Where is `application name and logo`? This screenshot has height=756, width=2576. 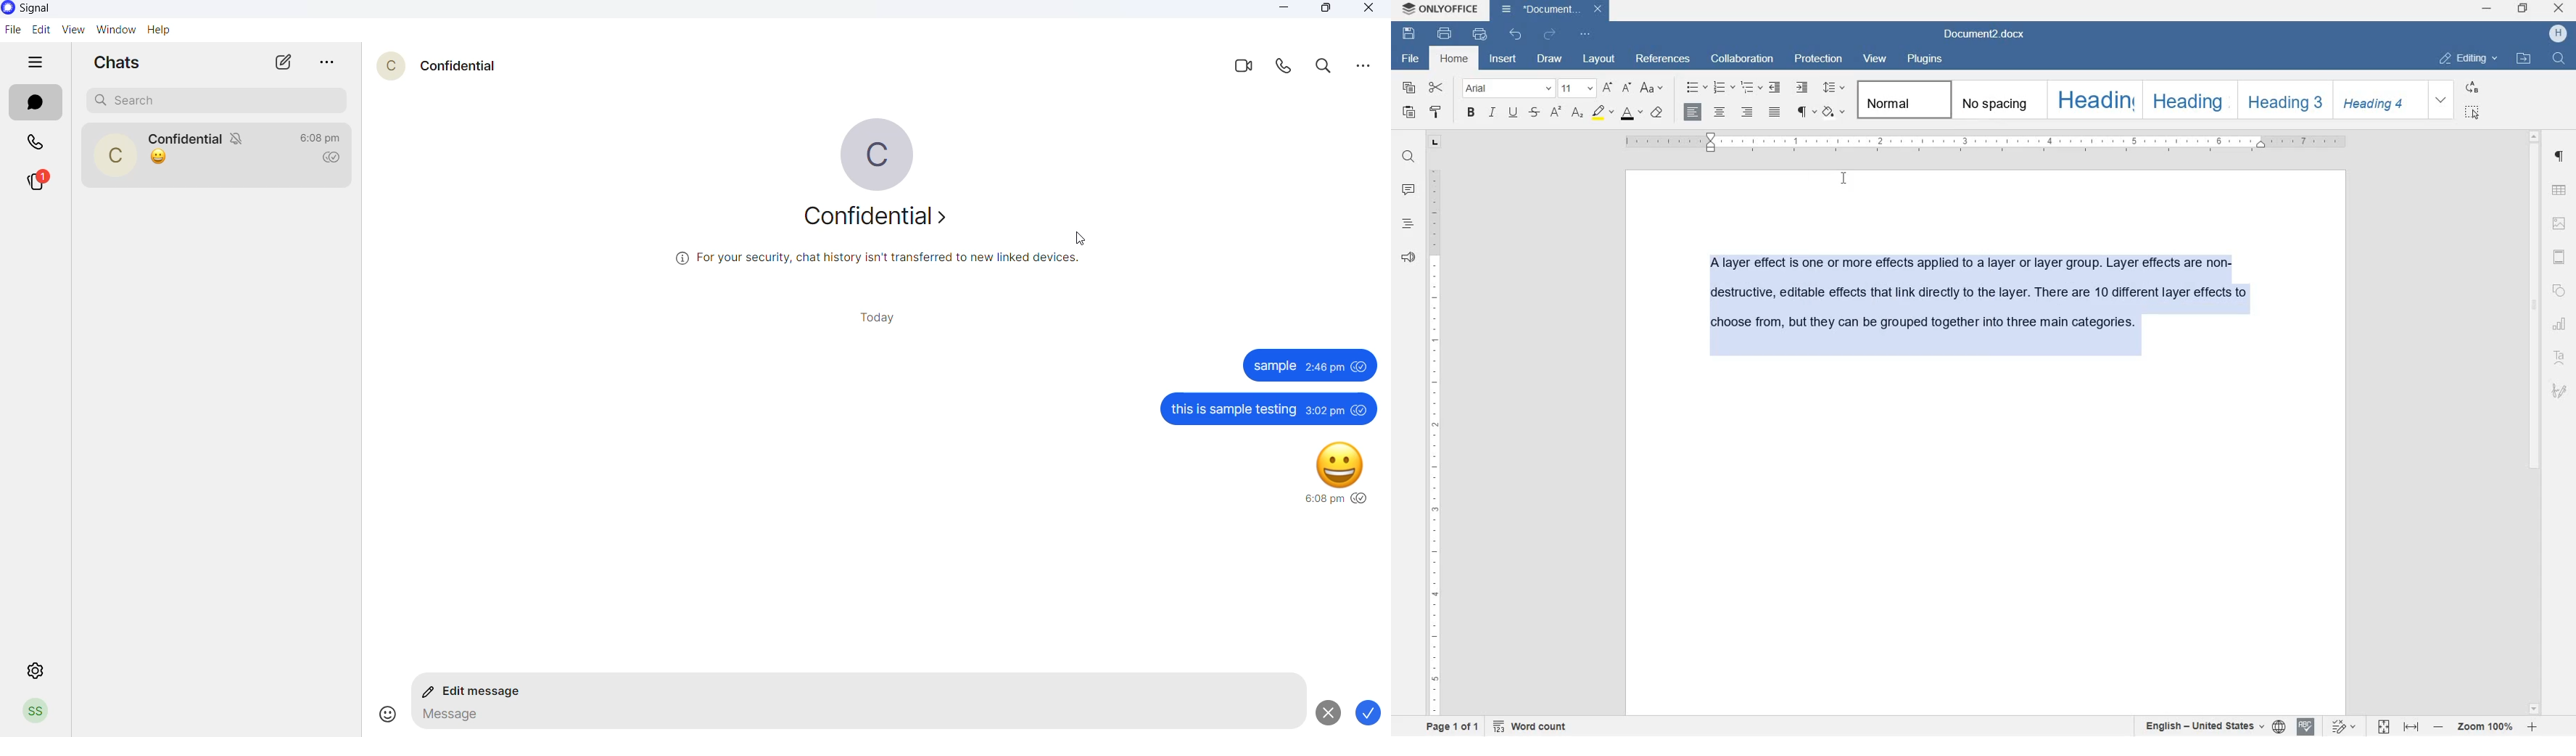
application name and logo is located at coordinates (46, 9).